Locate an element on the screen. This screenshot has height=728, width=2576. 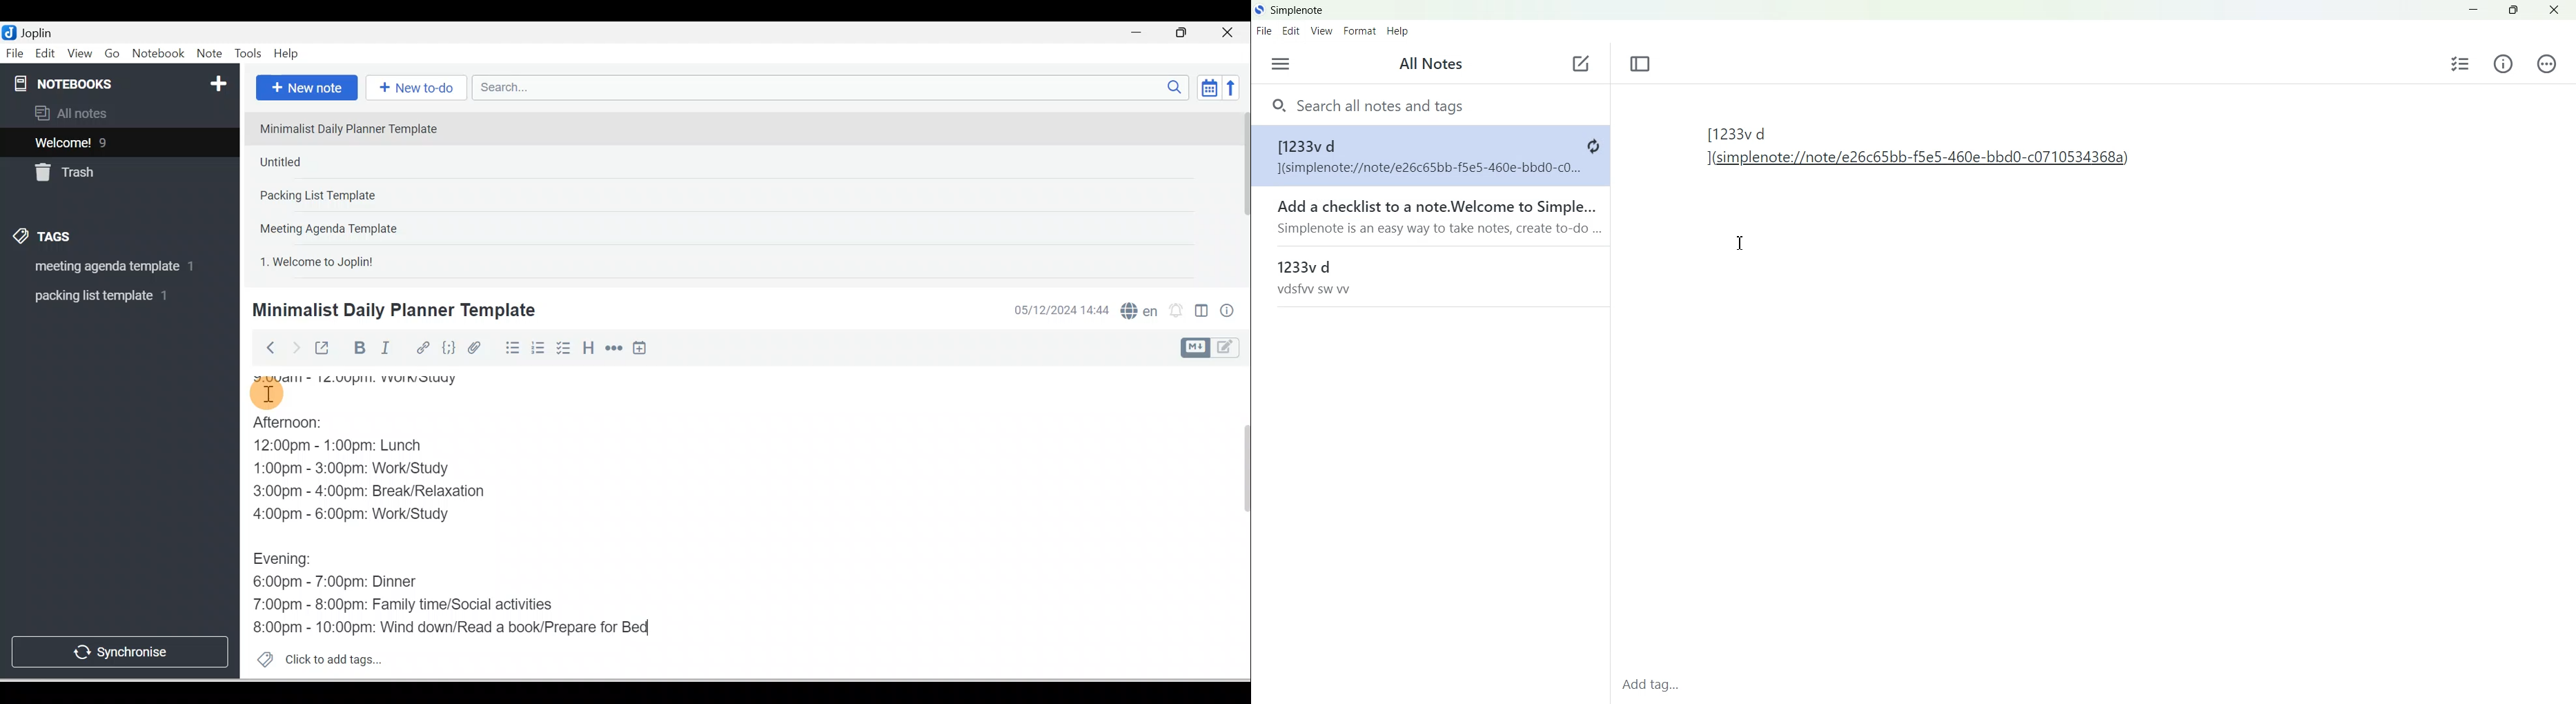
File is located at coordinates (16, 52).